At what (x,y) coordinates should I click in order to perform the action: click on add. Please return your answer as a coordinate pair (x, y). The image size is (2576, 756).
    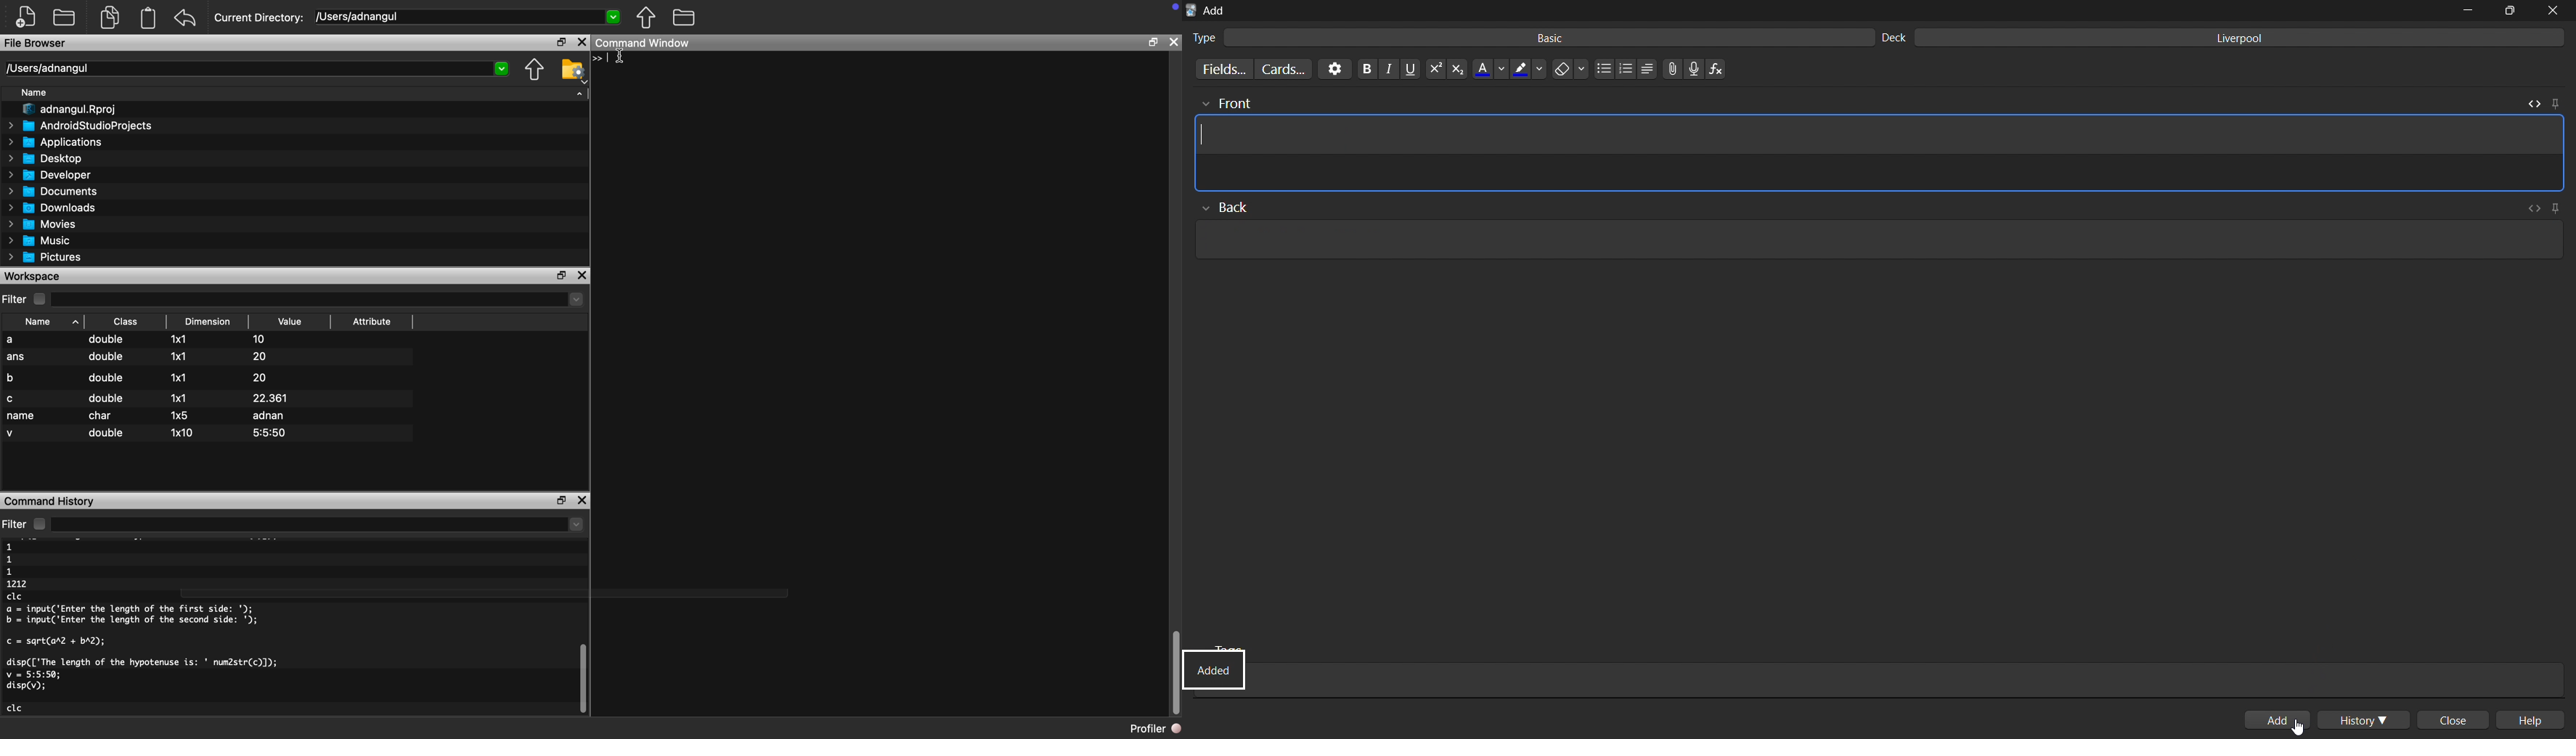
    Looking at the image, I should click on (2280, 719).